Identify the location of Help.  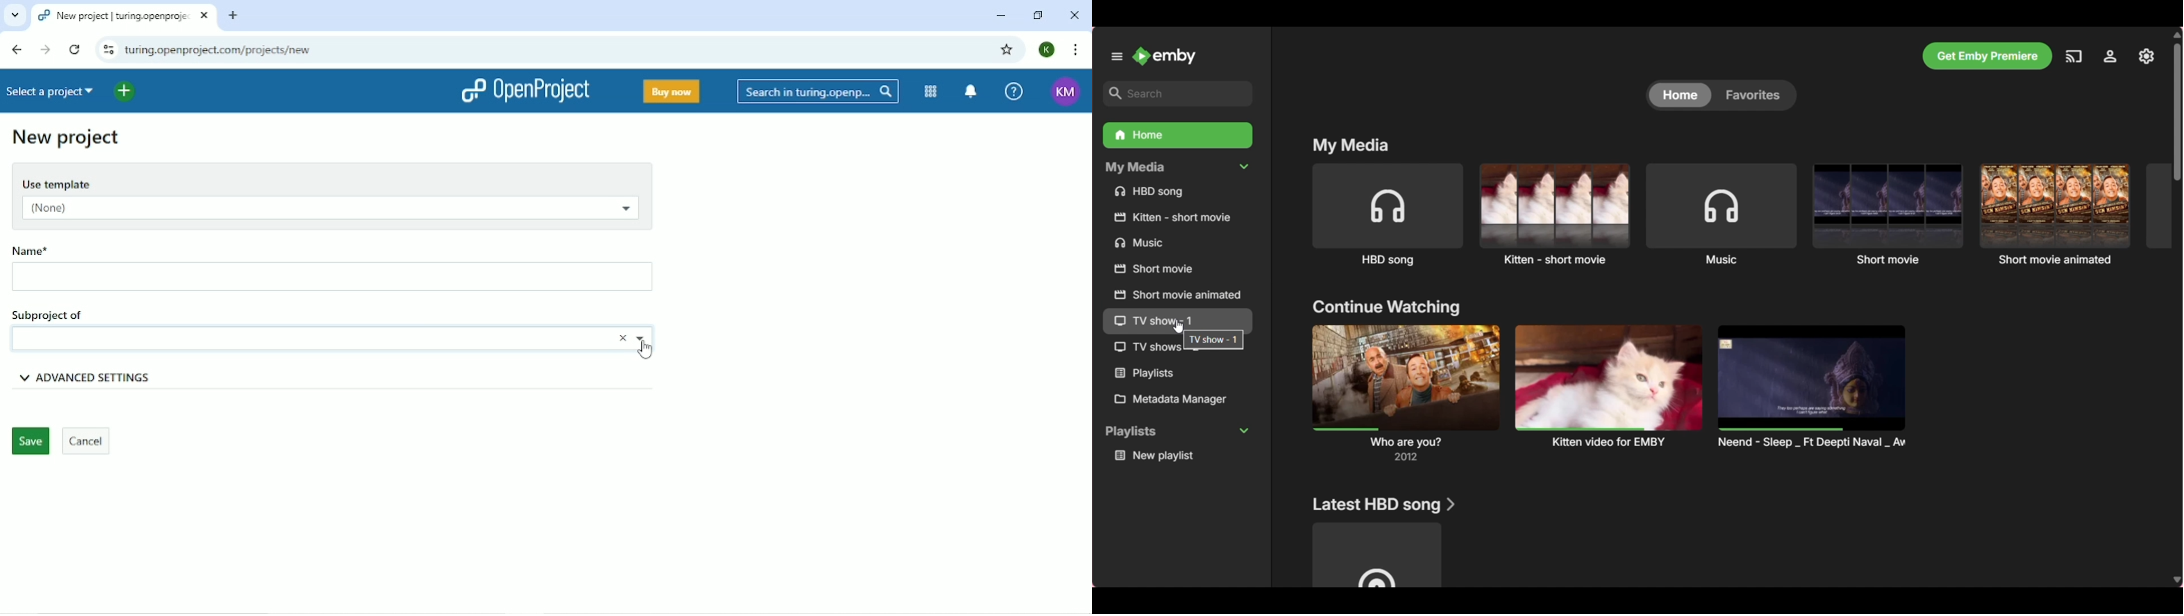
(1014, 90).